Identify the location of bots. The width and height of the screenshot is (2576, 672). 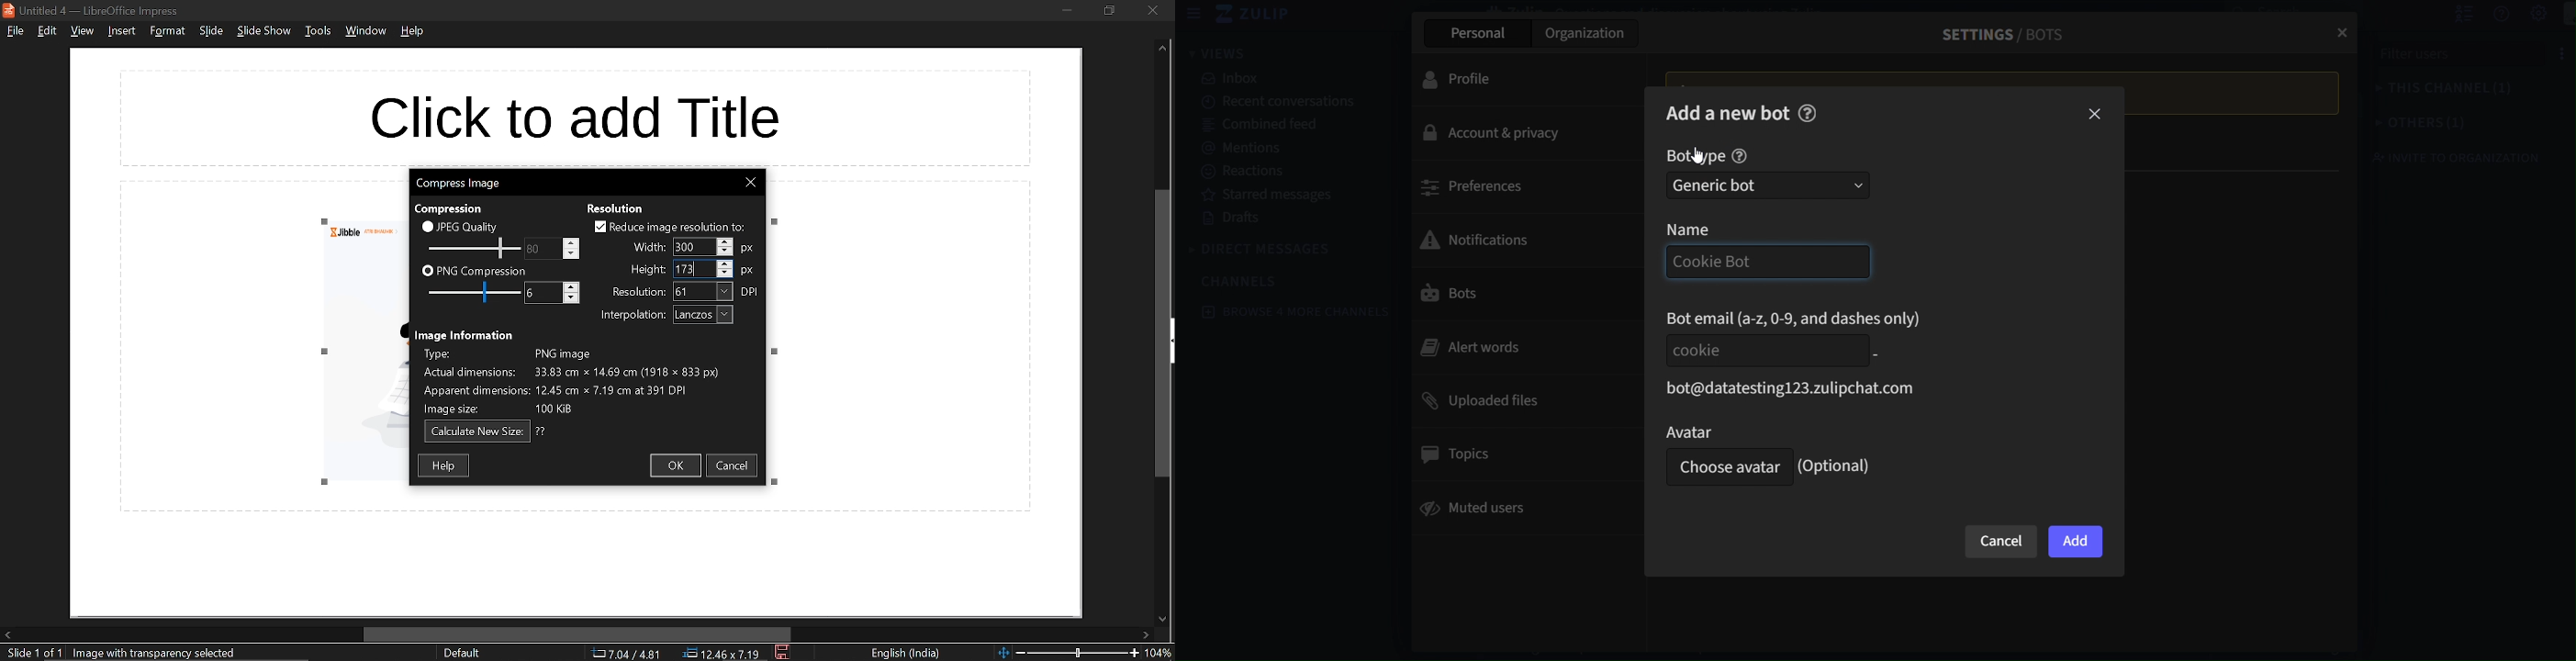
(1520, 294).